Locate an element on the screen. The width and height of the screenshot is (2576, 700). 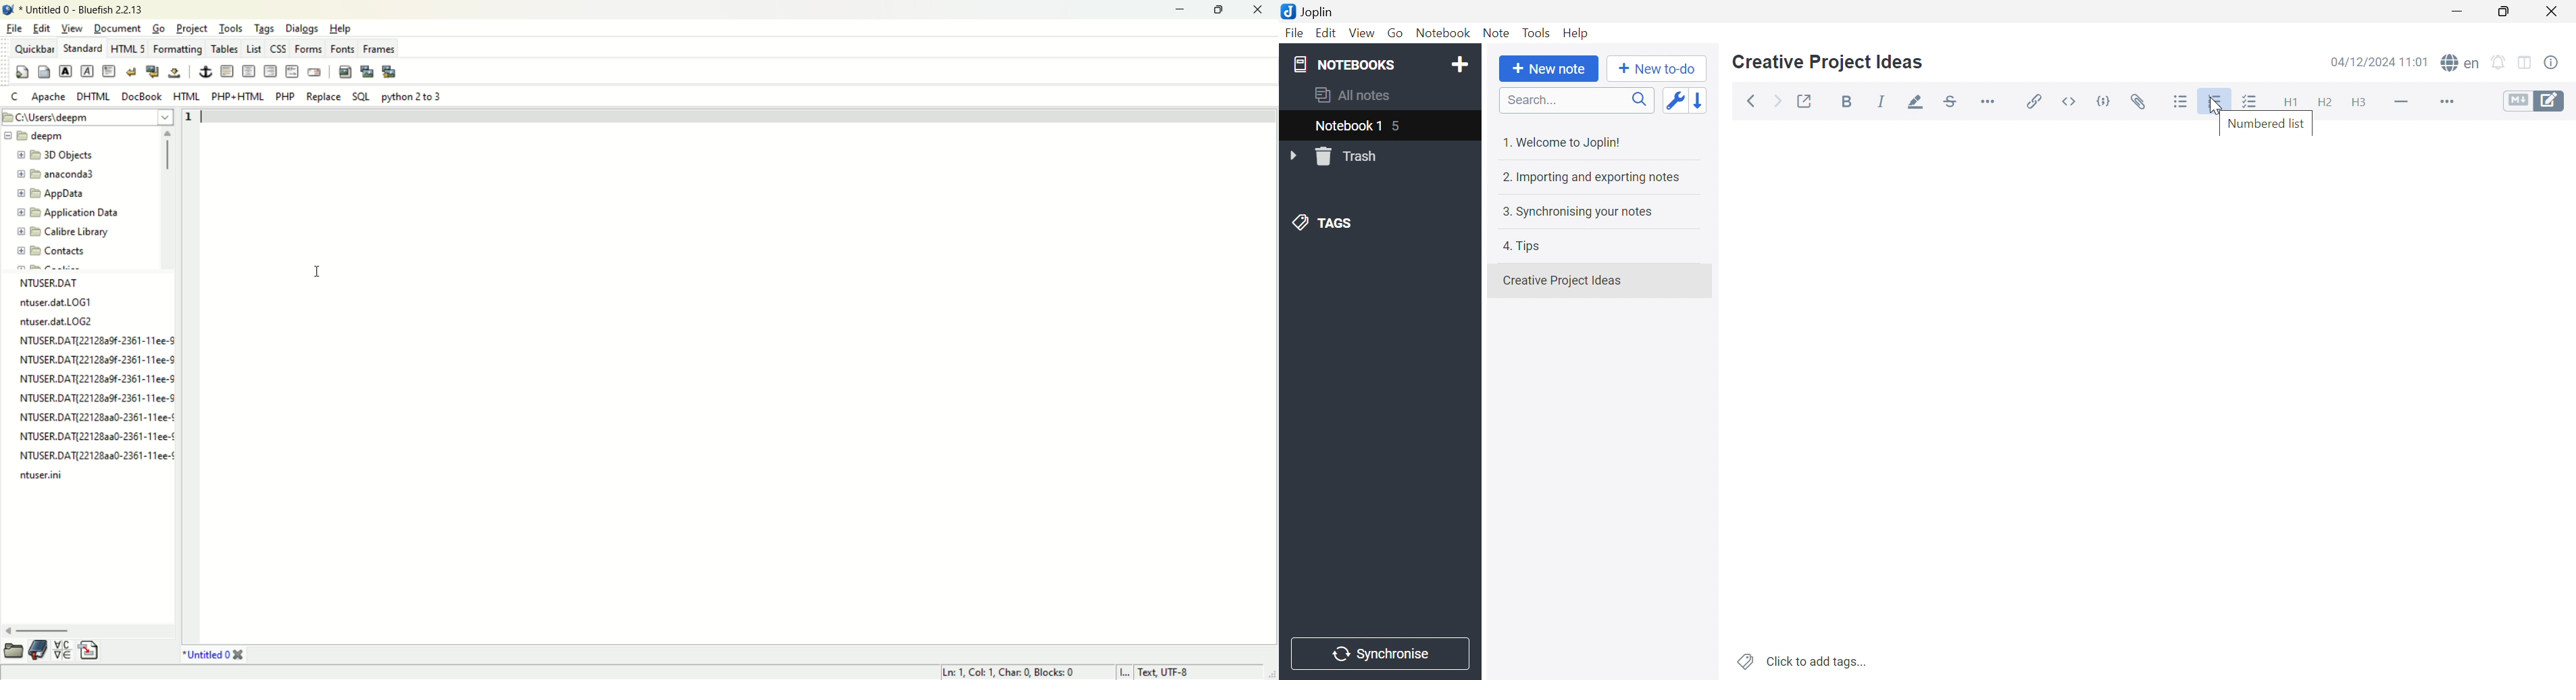
Click to add tags is located at coordinates (1800, 661).